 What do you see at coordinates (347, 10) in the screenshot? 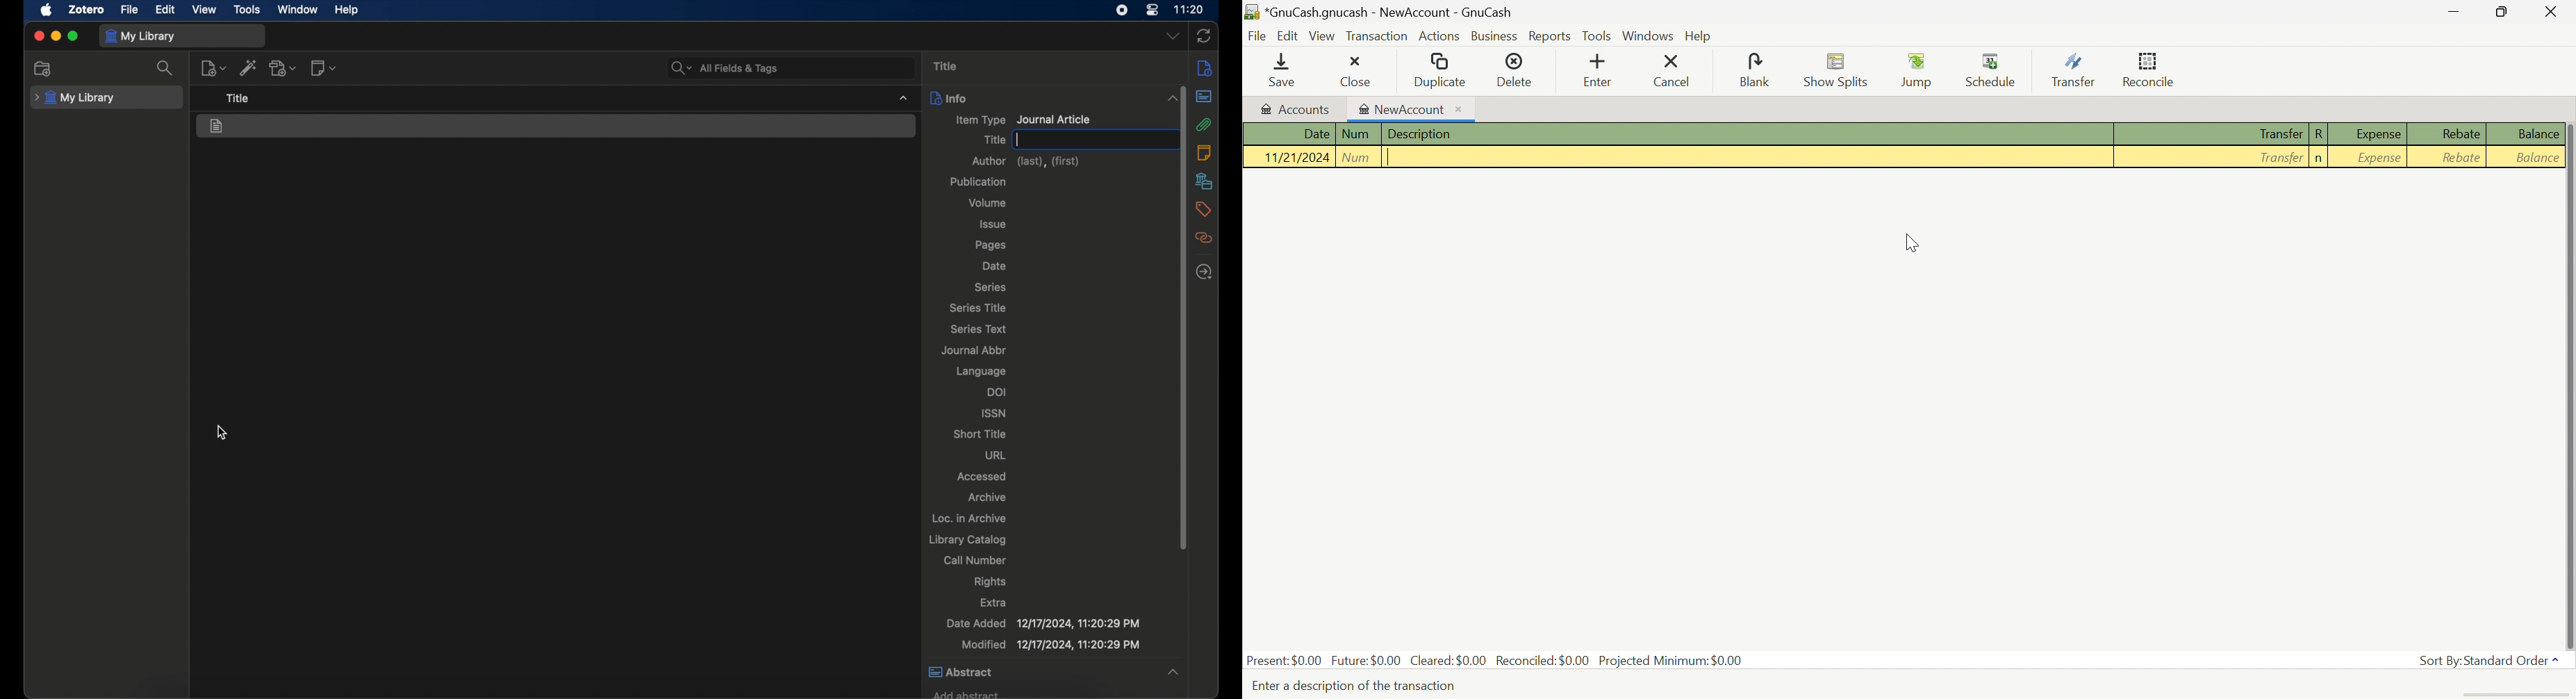
I see `help` at bounding box center [347, 10].